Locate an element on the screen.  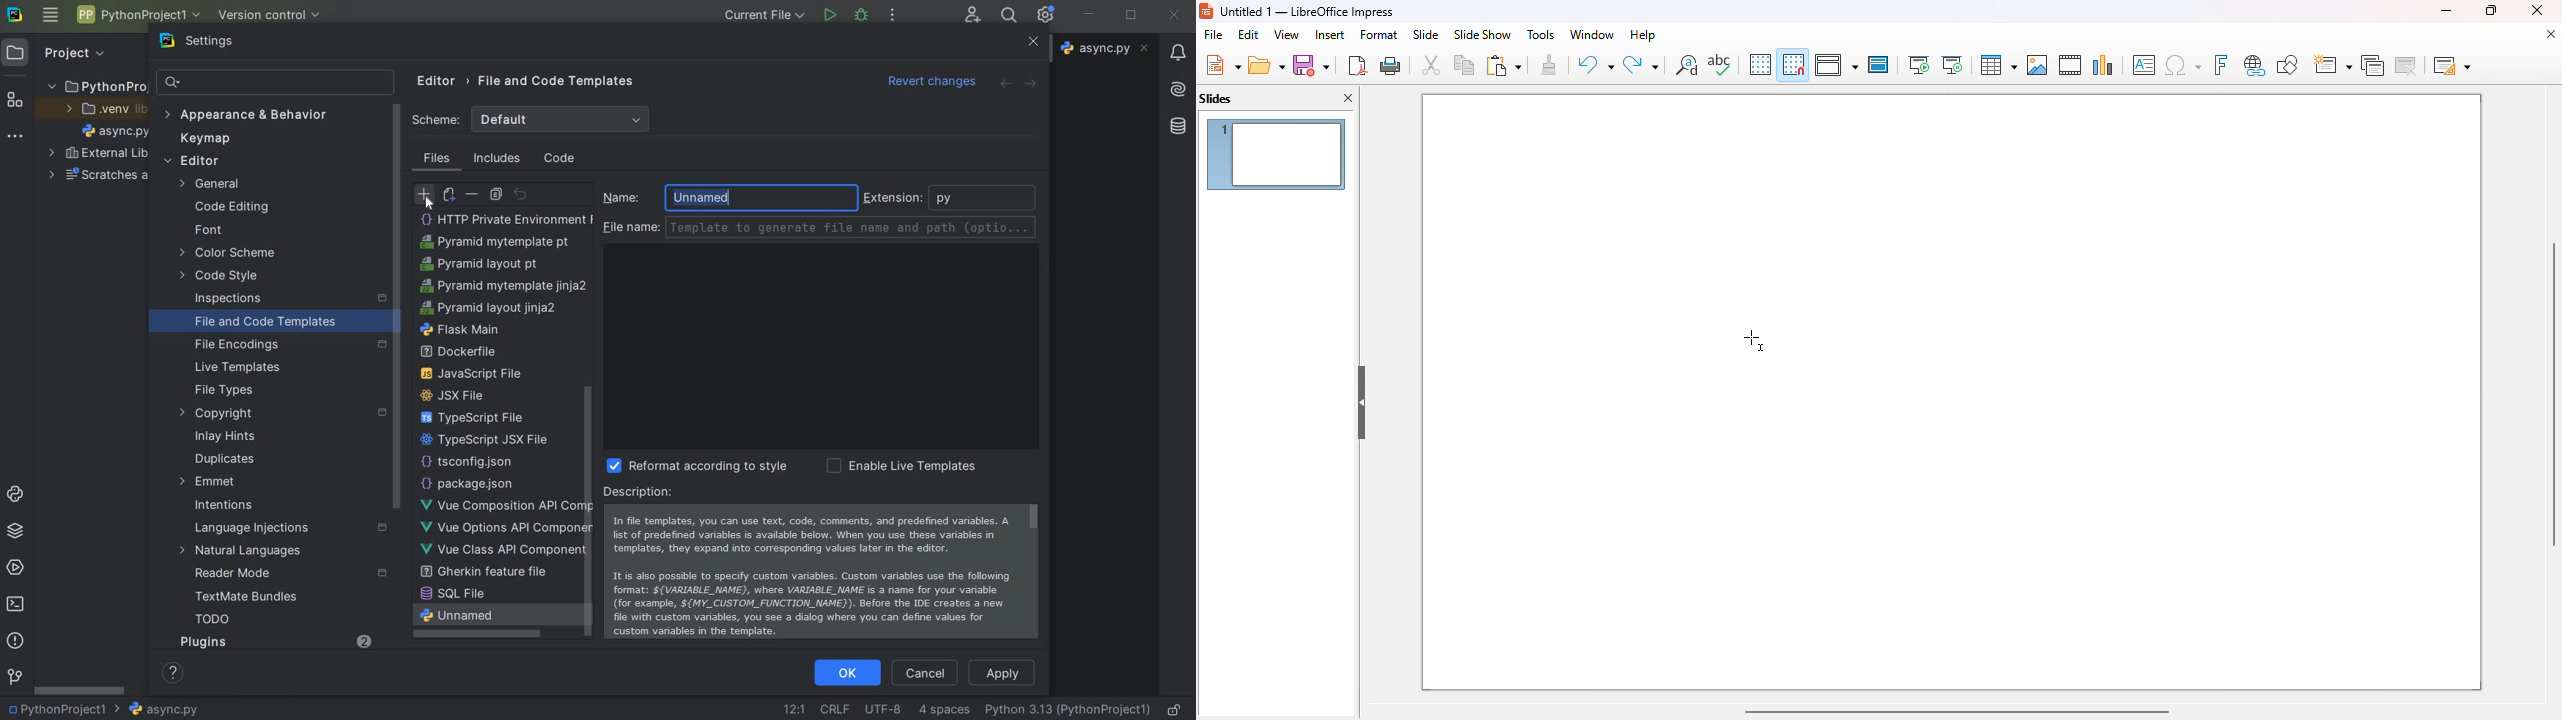
start from current slide is located at coordinates (1952, 65).